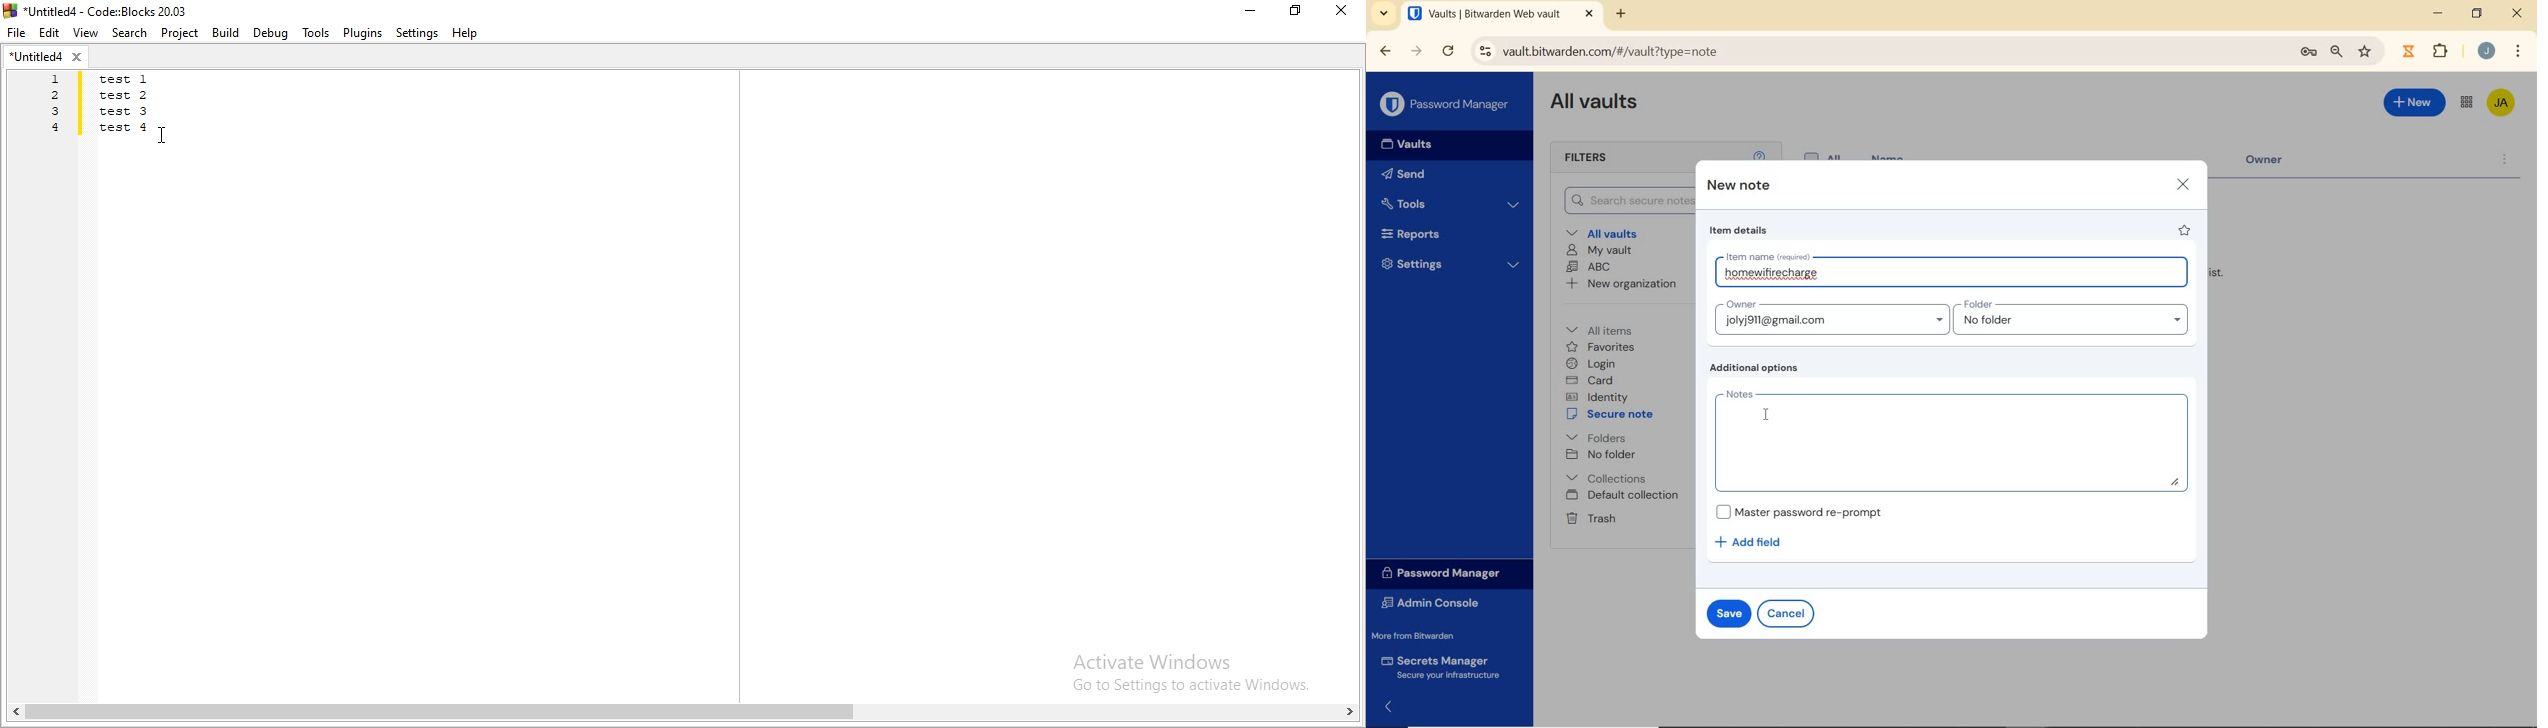 The height and width of the screenshot is (728, 2548). What do you see at coordinates (1592, 380) in the screenshot?
I see `card` at bounding box center [1592, 380].